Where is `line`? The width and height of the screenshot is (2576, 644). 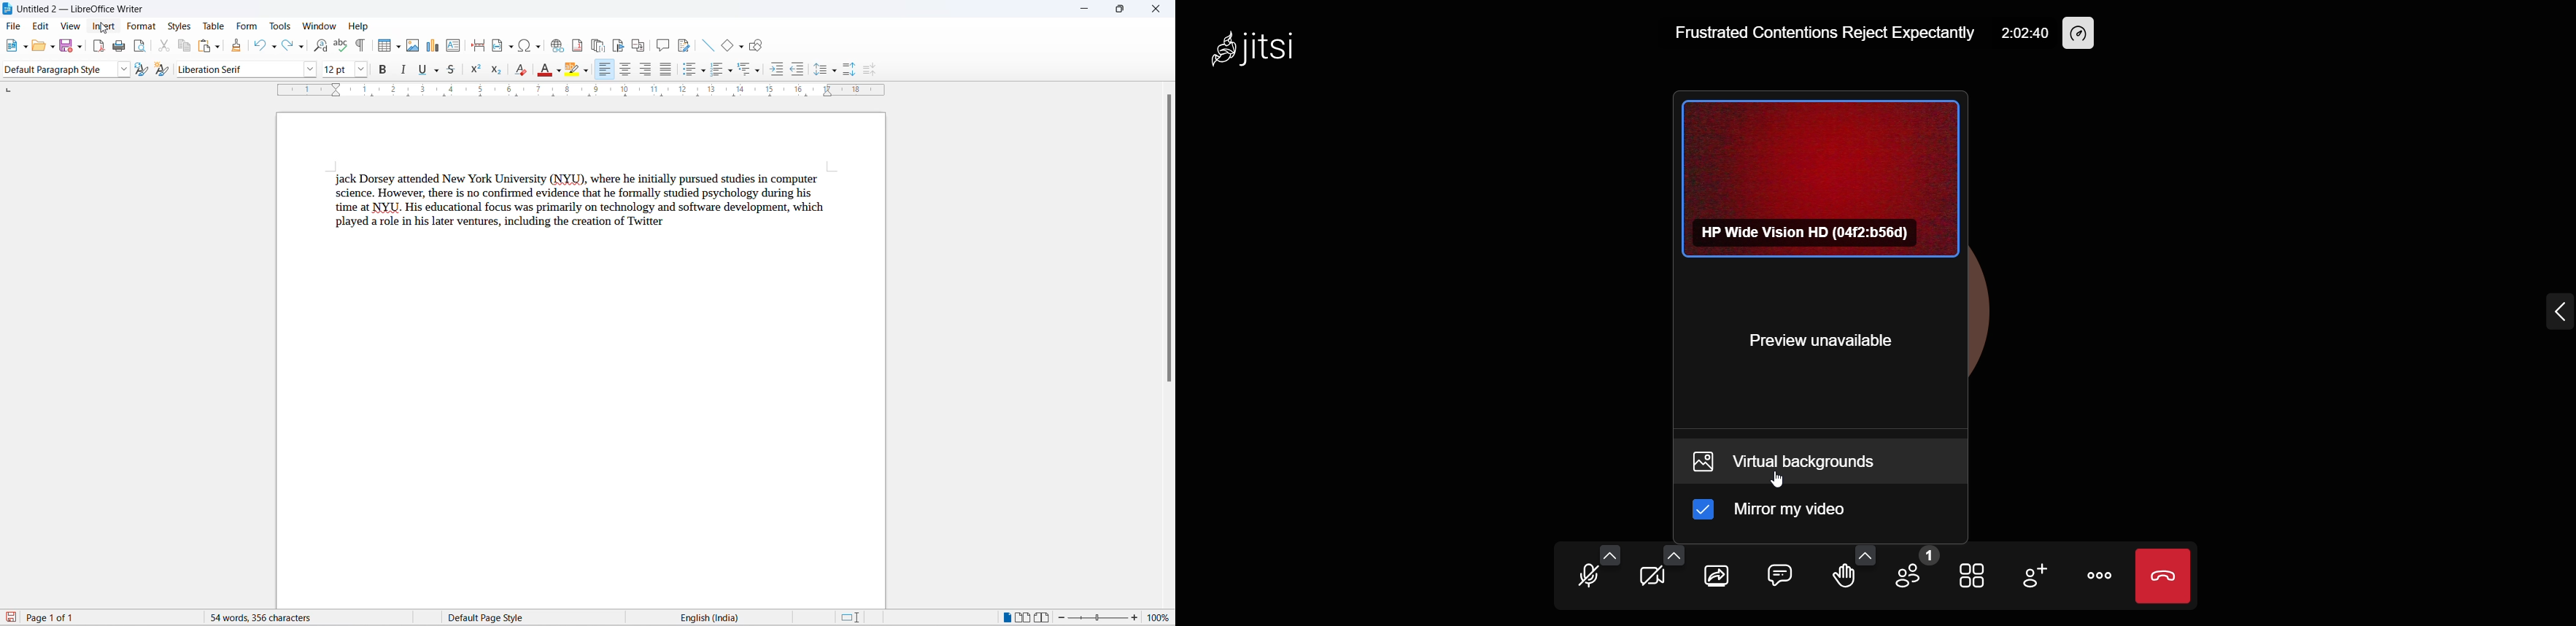
line is located at coordinates (710, 45).